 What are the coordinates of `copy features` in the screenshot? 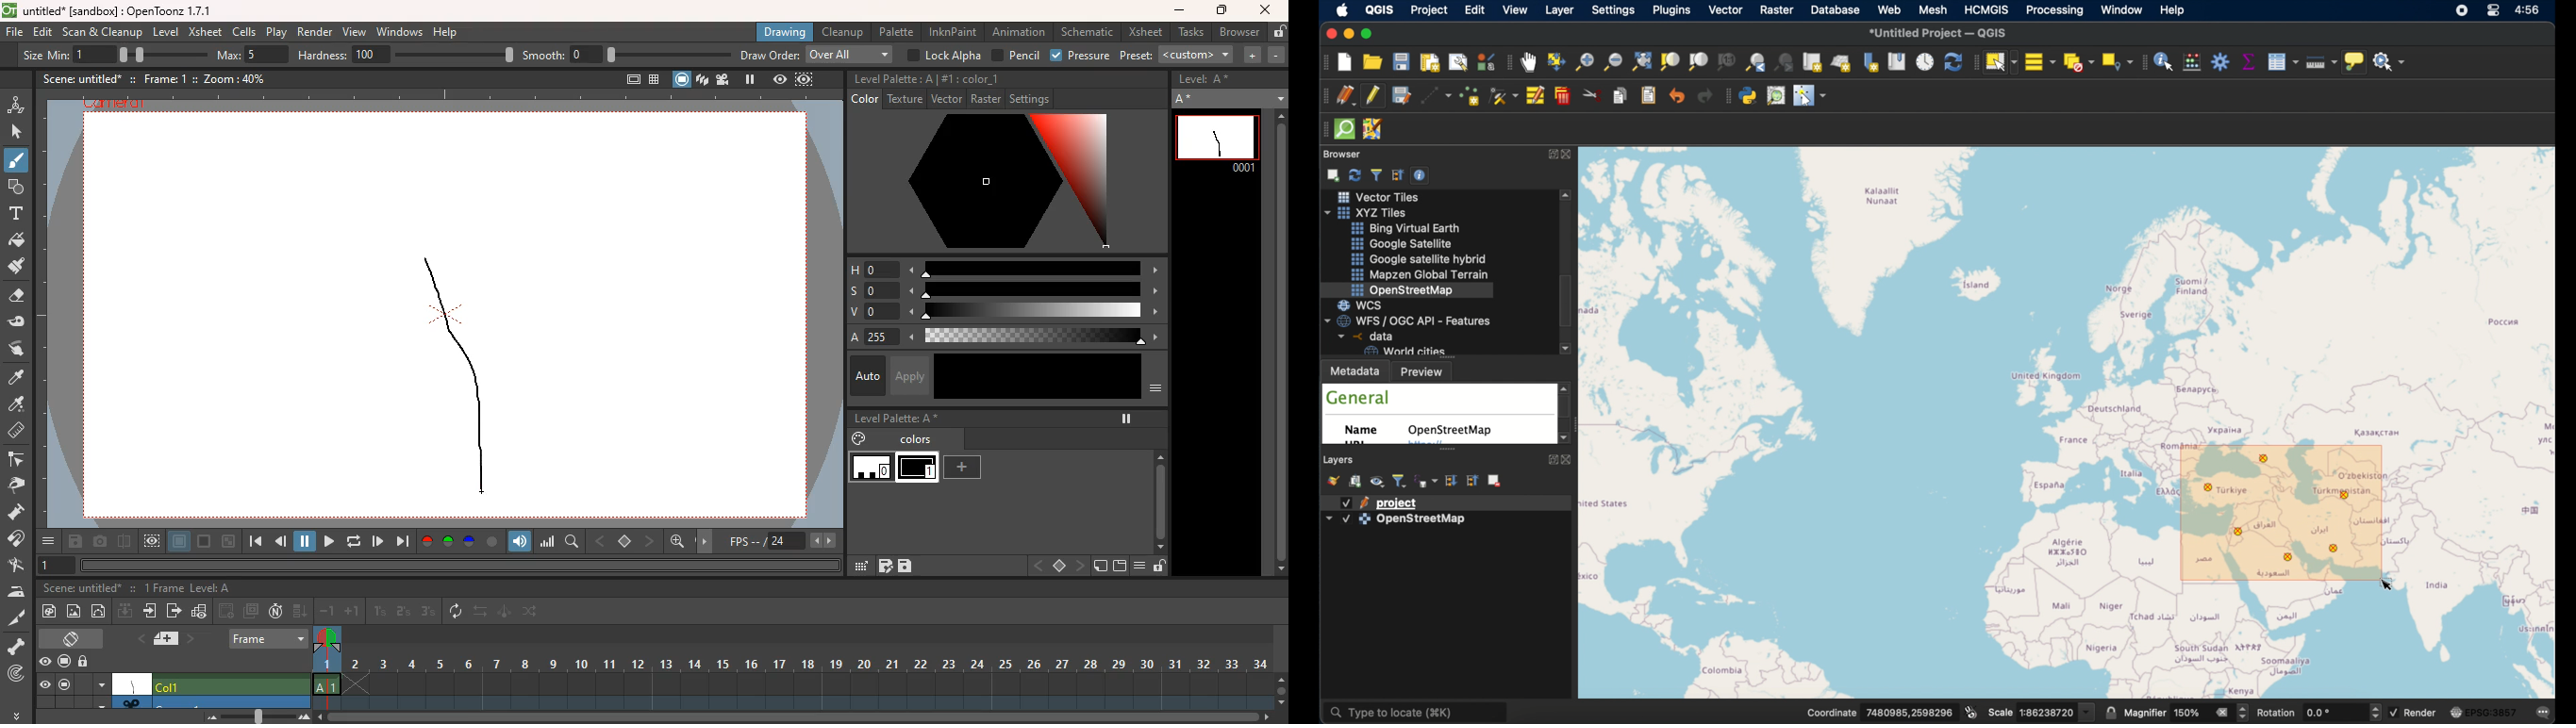 It's located at (1622, 97).